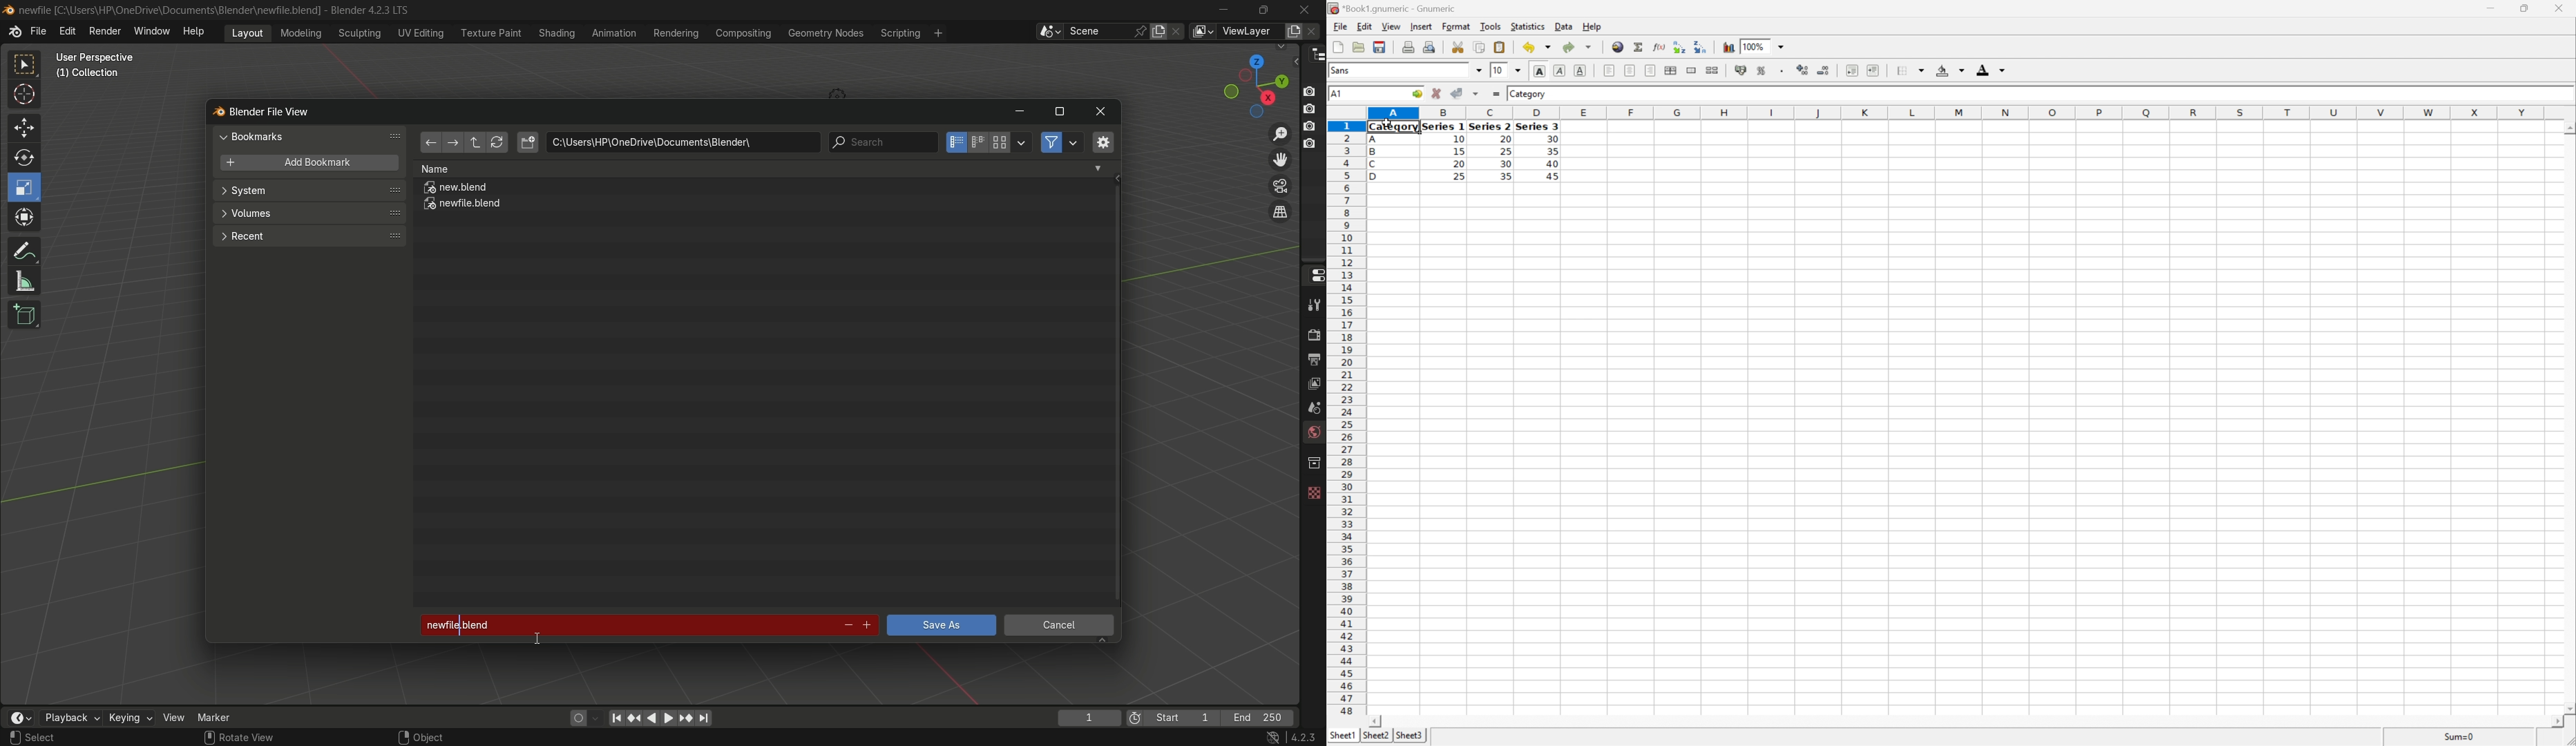 This screenshot has width=2576, height=756. What do you see at coordinates (1679, 47) in the screenshot?
I see `Sort the selected region in ascending order based on the first column selected` at bounding box center [1679, 47].